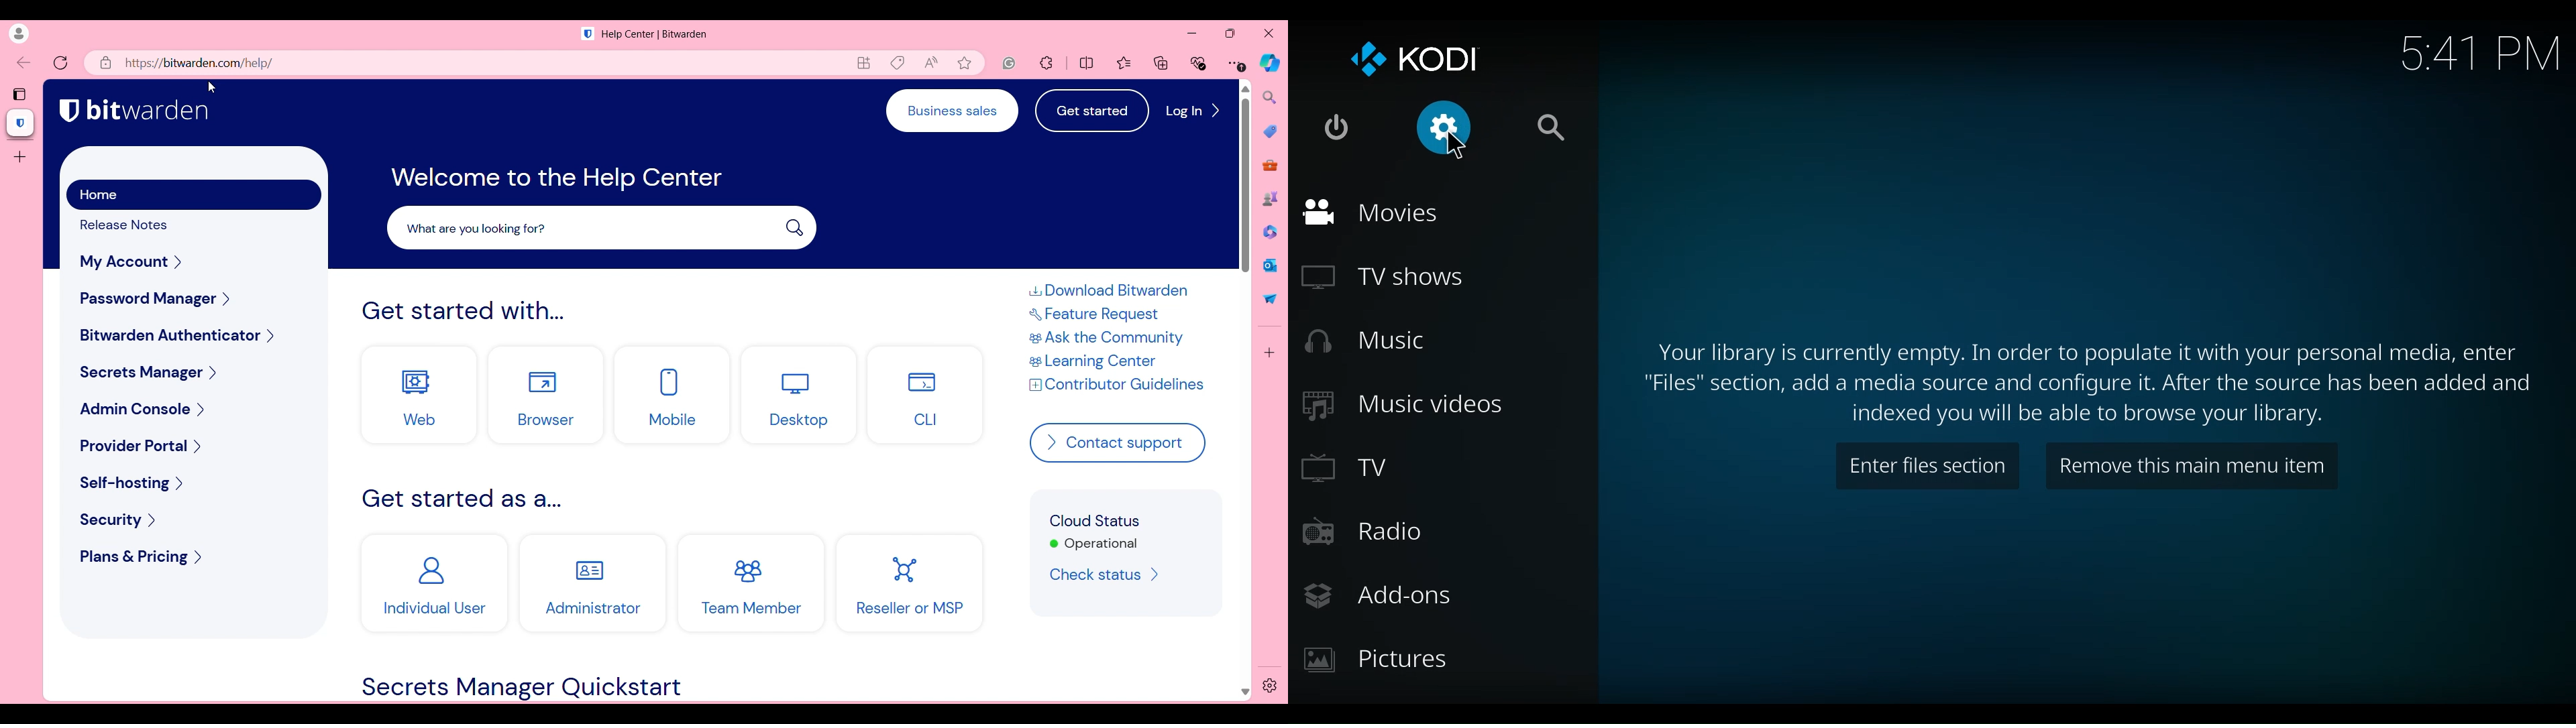 This screenshot has width=2576, height=728. What do you see at coordinates (19, 158) in the screenshot?
I see `Add new tab` at bounding box center [19, 158].